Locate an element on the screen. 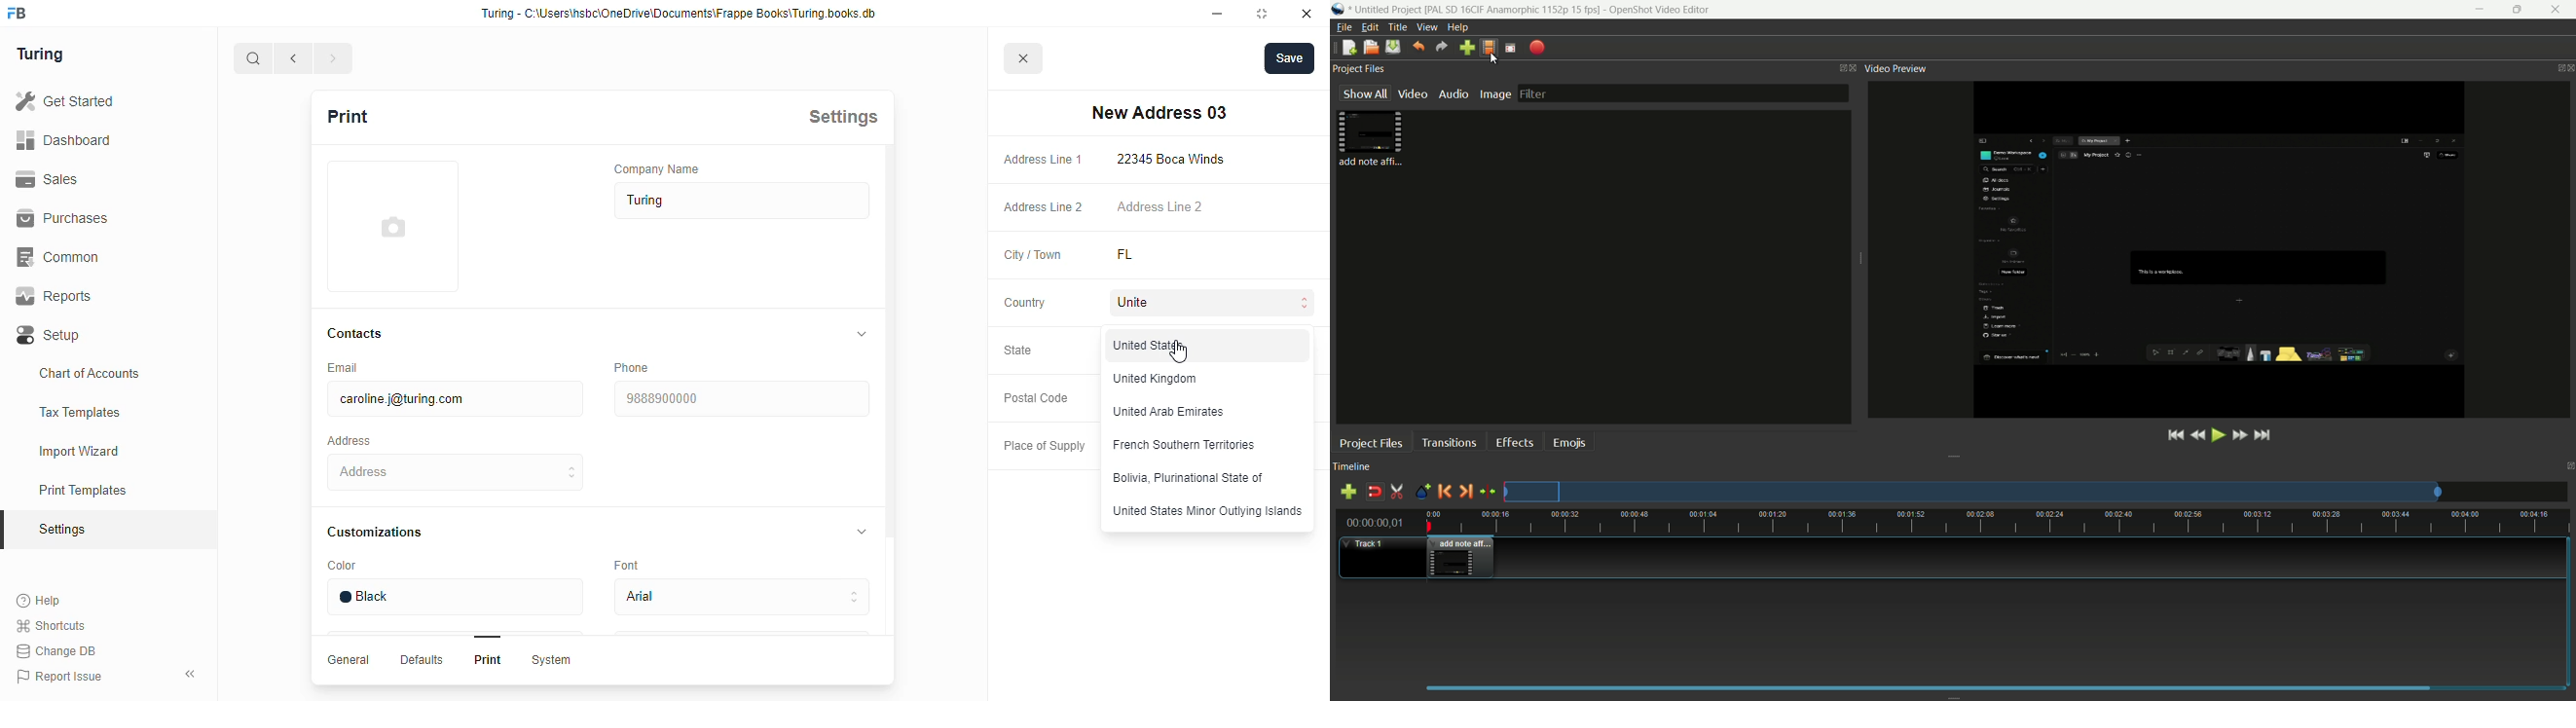 The height and width of the screenshot is (728, 2576). united states is located at coordinates (1152, 346).